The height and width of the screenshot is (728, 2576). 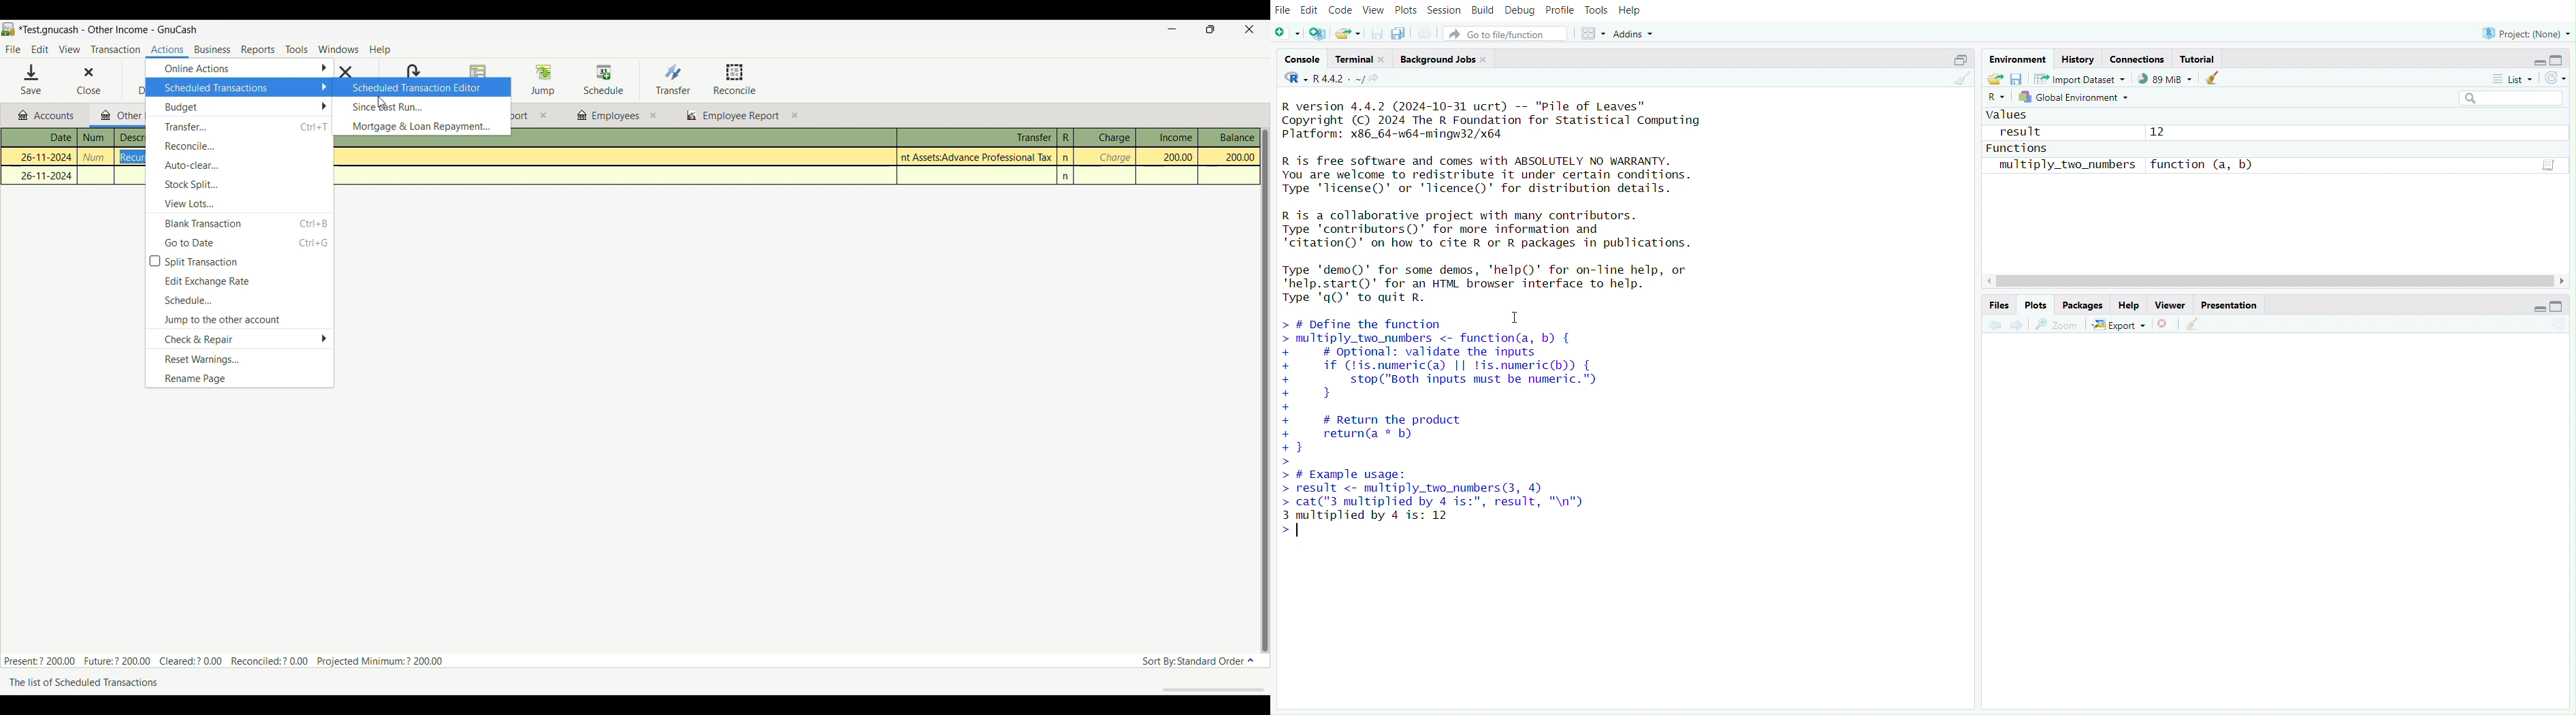 What do you see at coordinates (259, 50) in the screenshot?
I see `Reports menu` at bounding box center [259, 50].